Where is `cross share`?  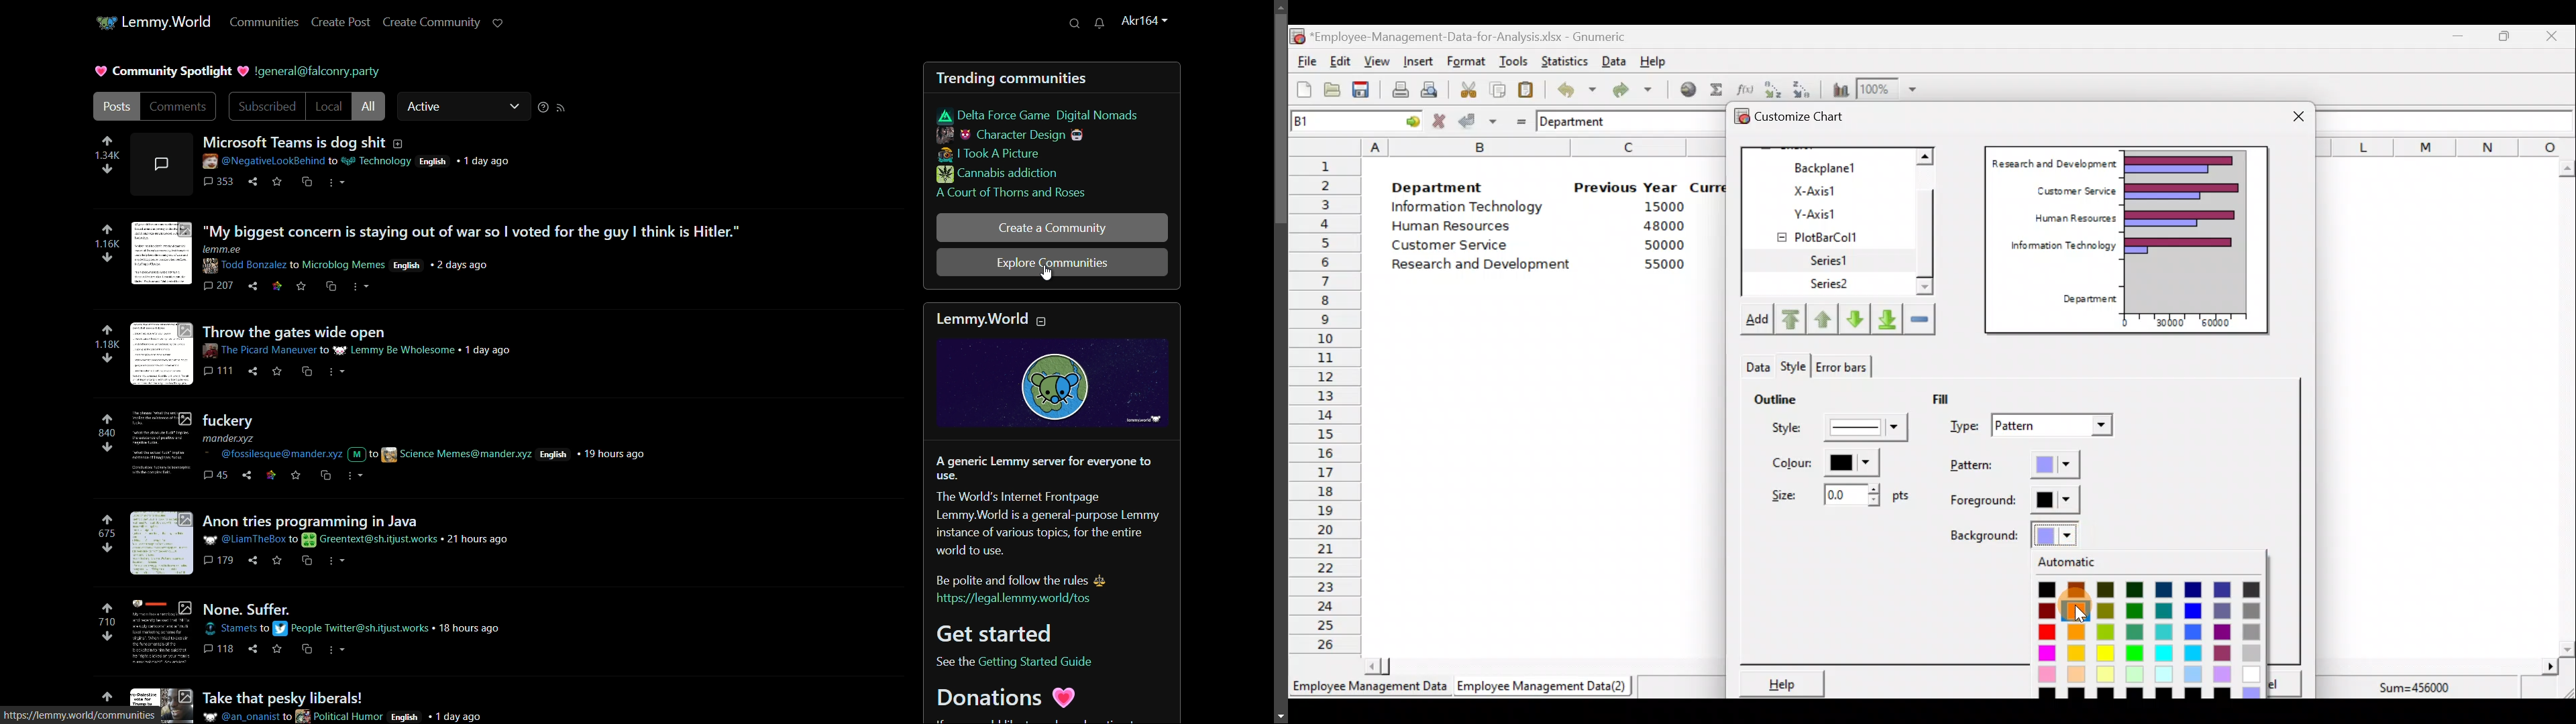 cross share is located at coordinates (306, 370).